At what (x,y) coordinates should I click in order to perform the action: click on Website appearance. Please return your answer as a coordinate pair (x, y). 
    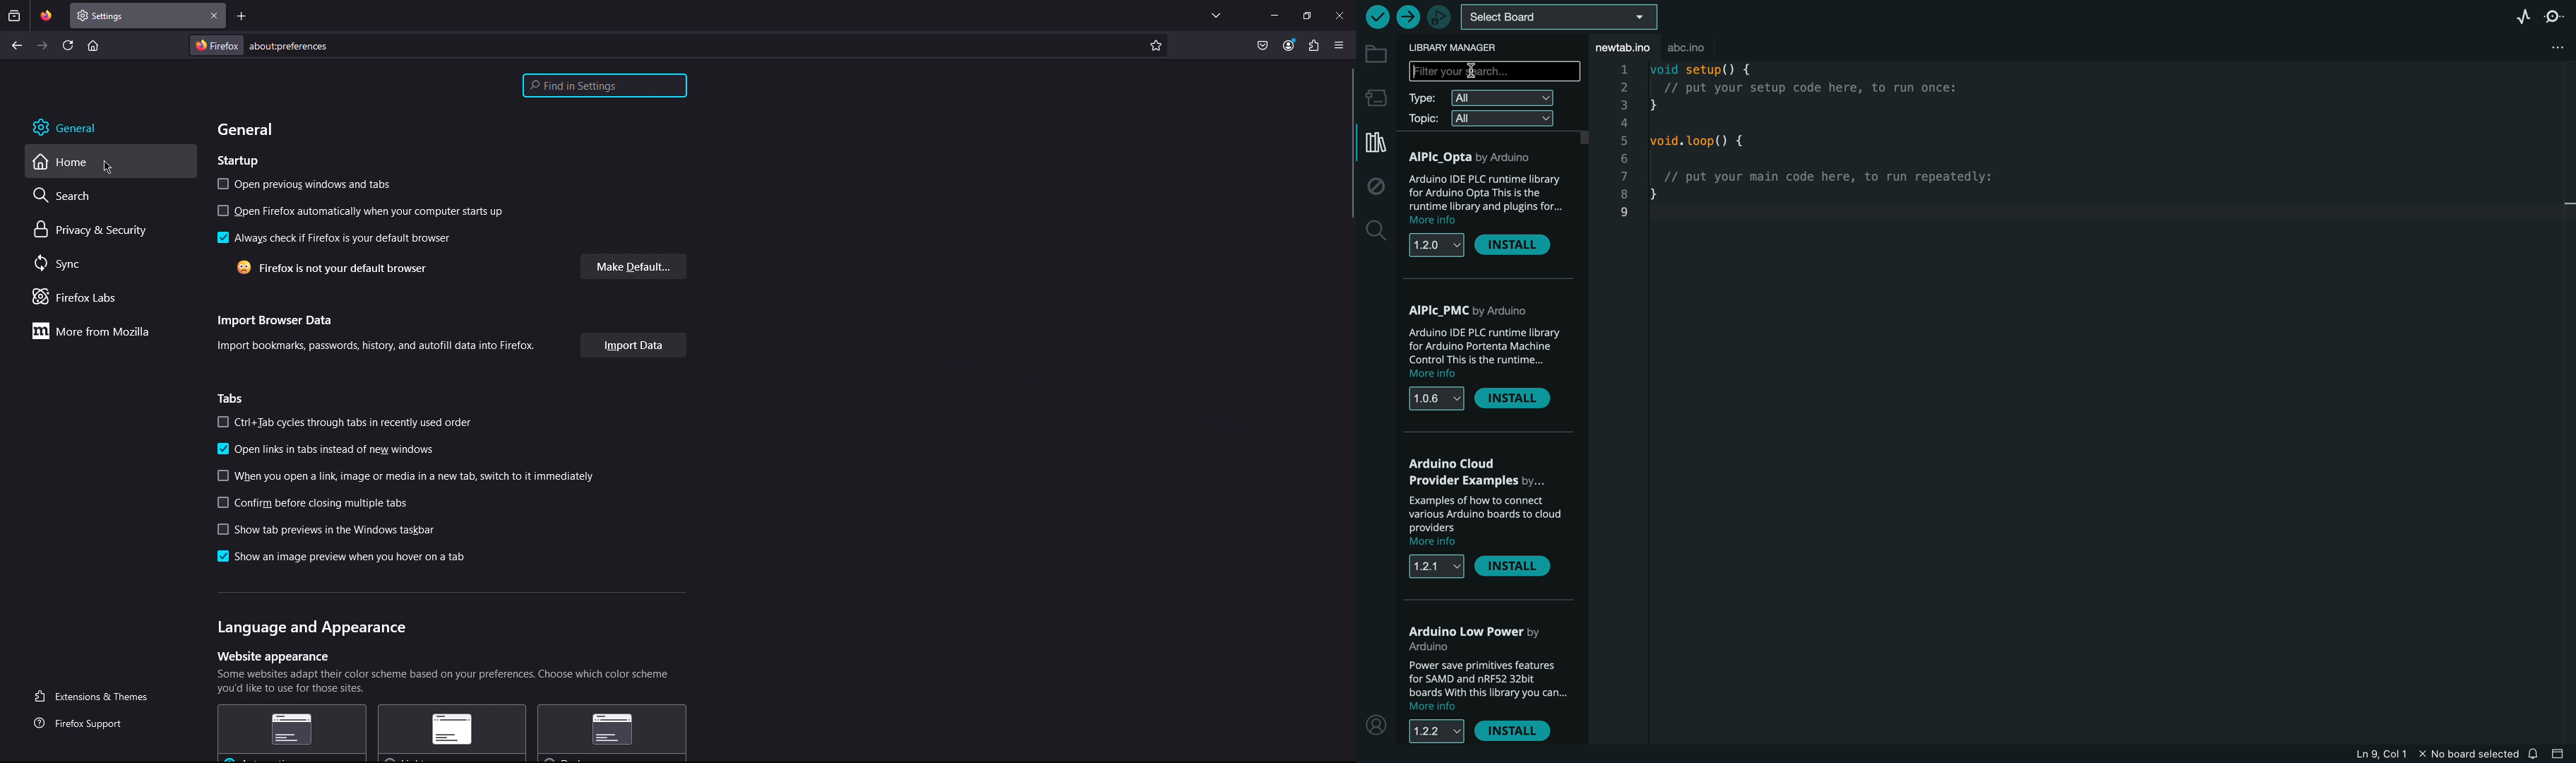
    Looking at the image, I should click on (273, 656).